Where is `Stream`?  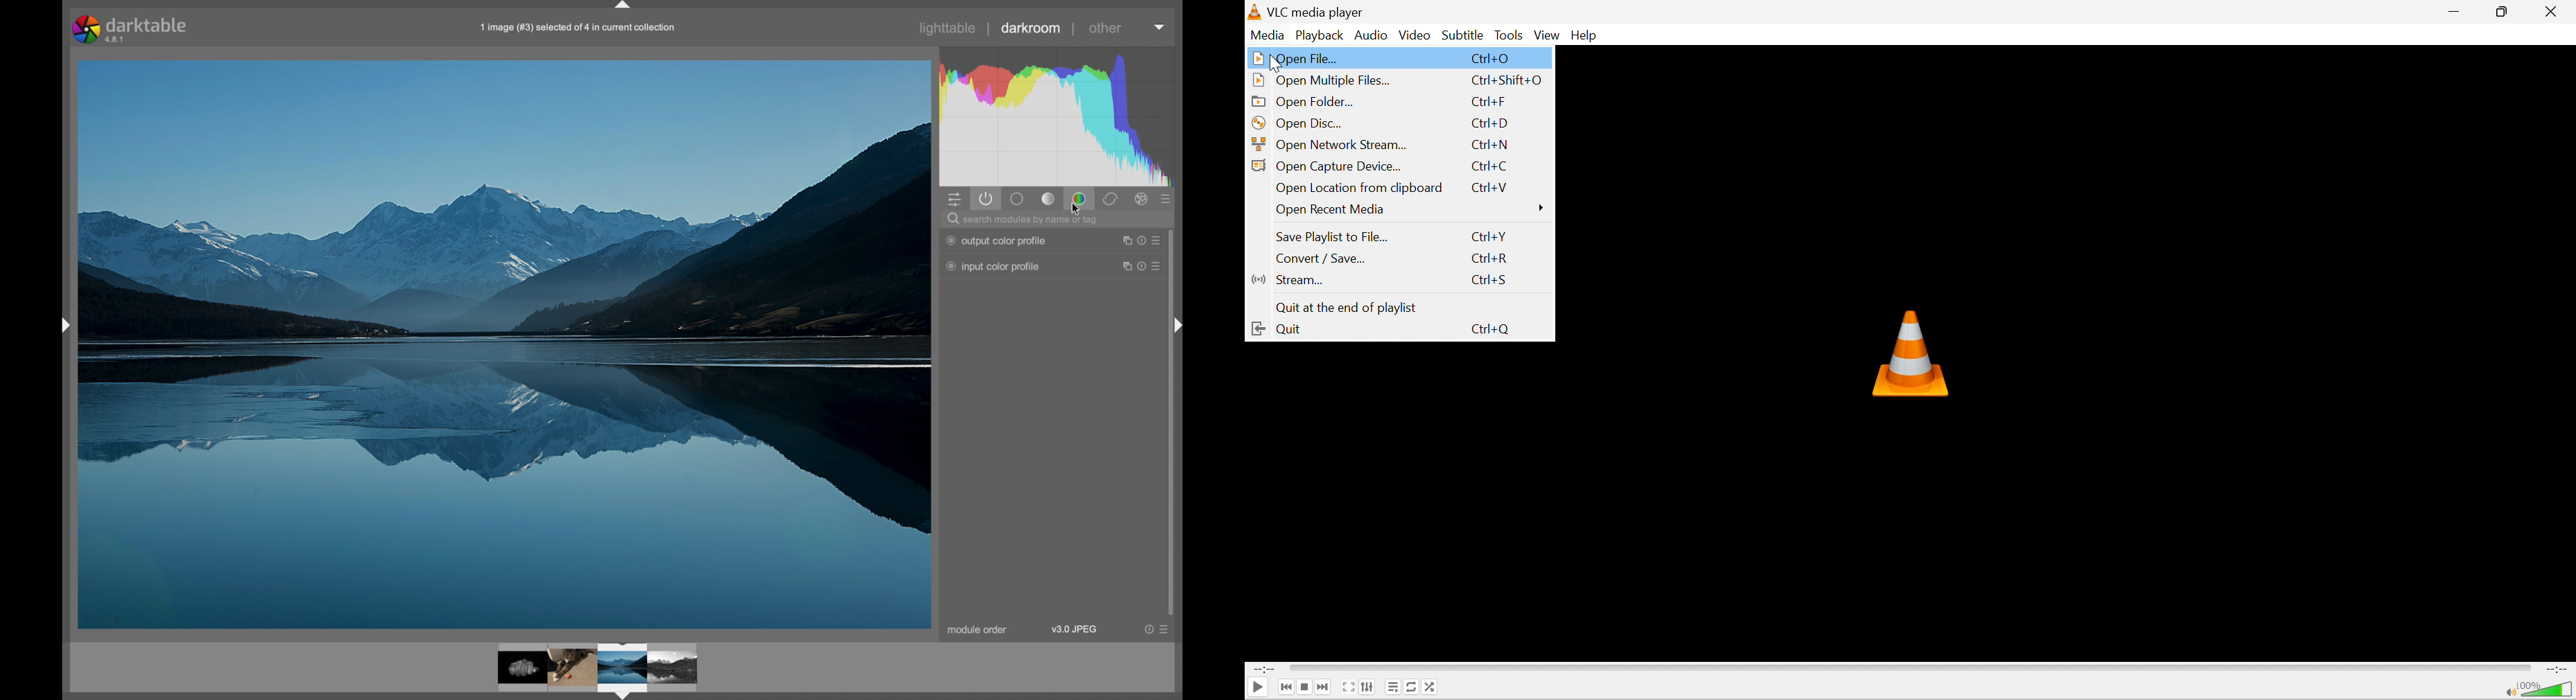
Stream is located at coordinates (1288, 281).